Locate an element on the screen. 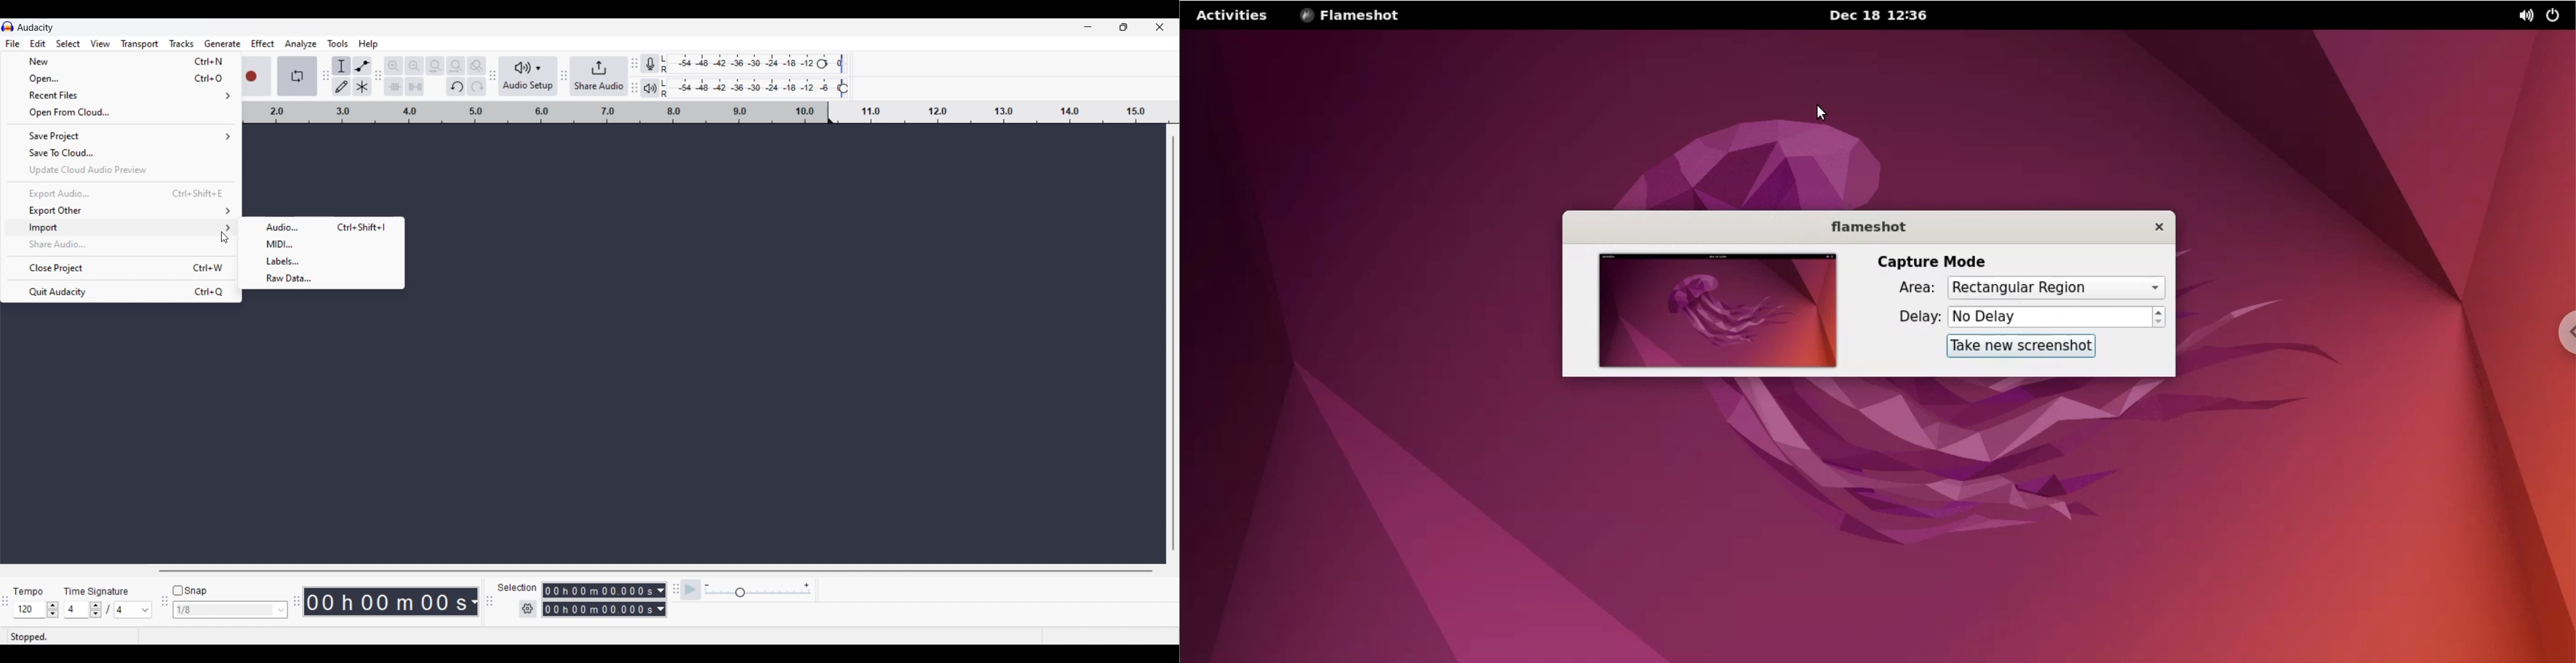 The width and height of the screenshot is (2576, 672). Tracks menu is located at coordinates (182, 44).